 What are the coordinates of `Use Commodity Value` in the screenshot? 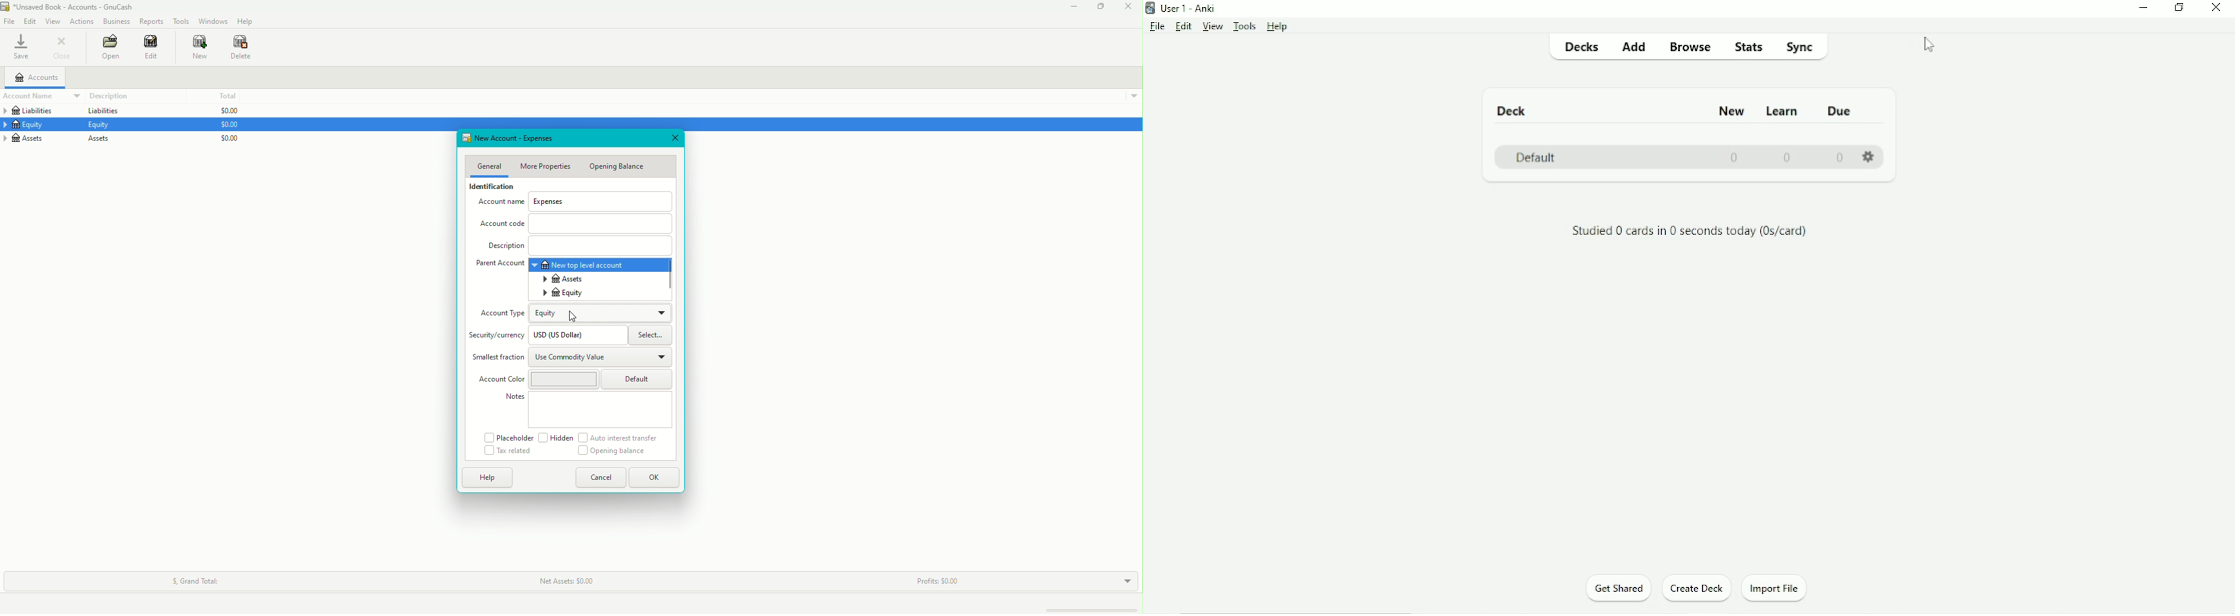 It's located at (601, 358).